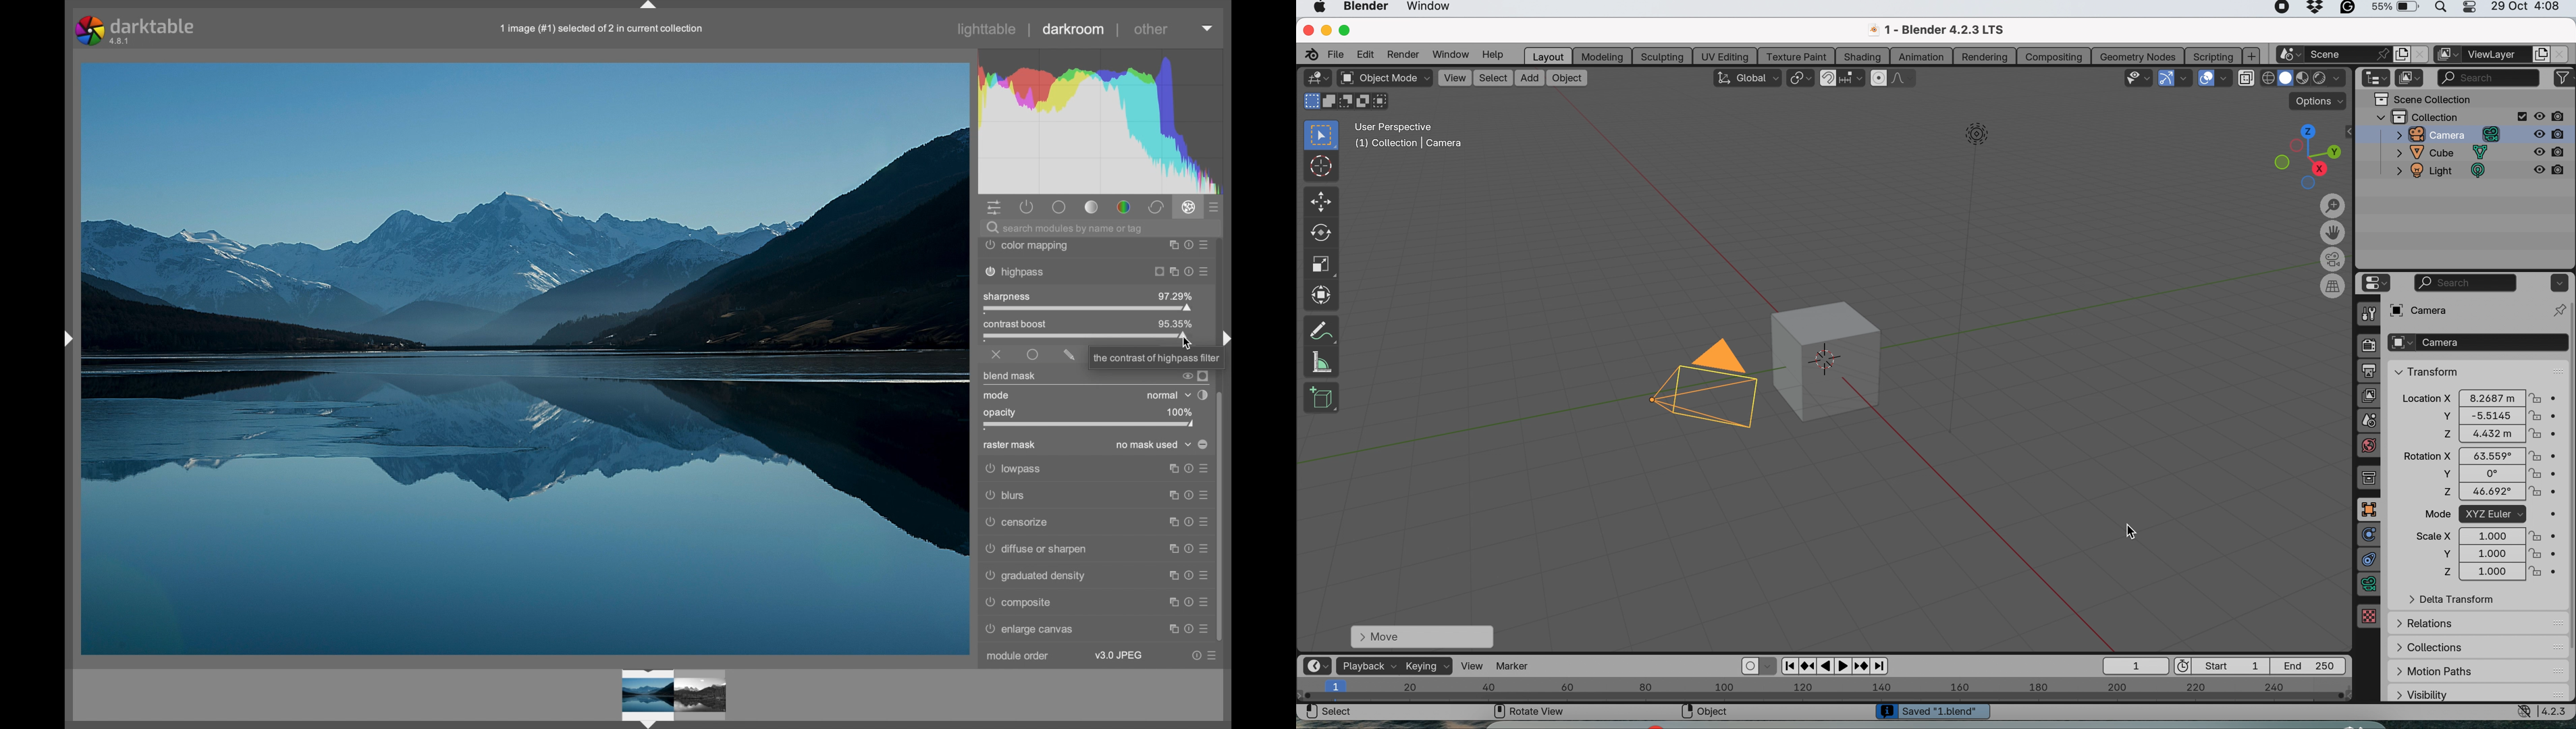 Image resolution: width=2576 pixels, height=756 pixels. Describe the element at coordinates (2316, 9) in the screenshot. I see `dropbox` at that location.